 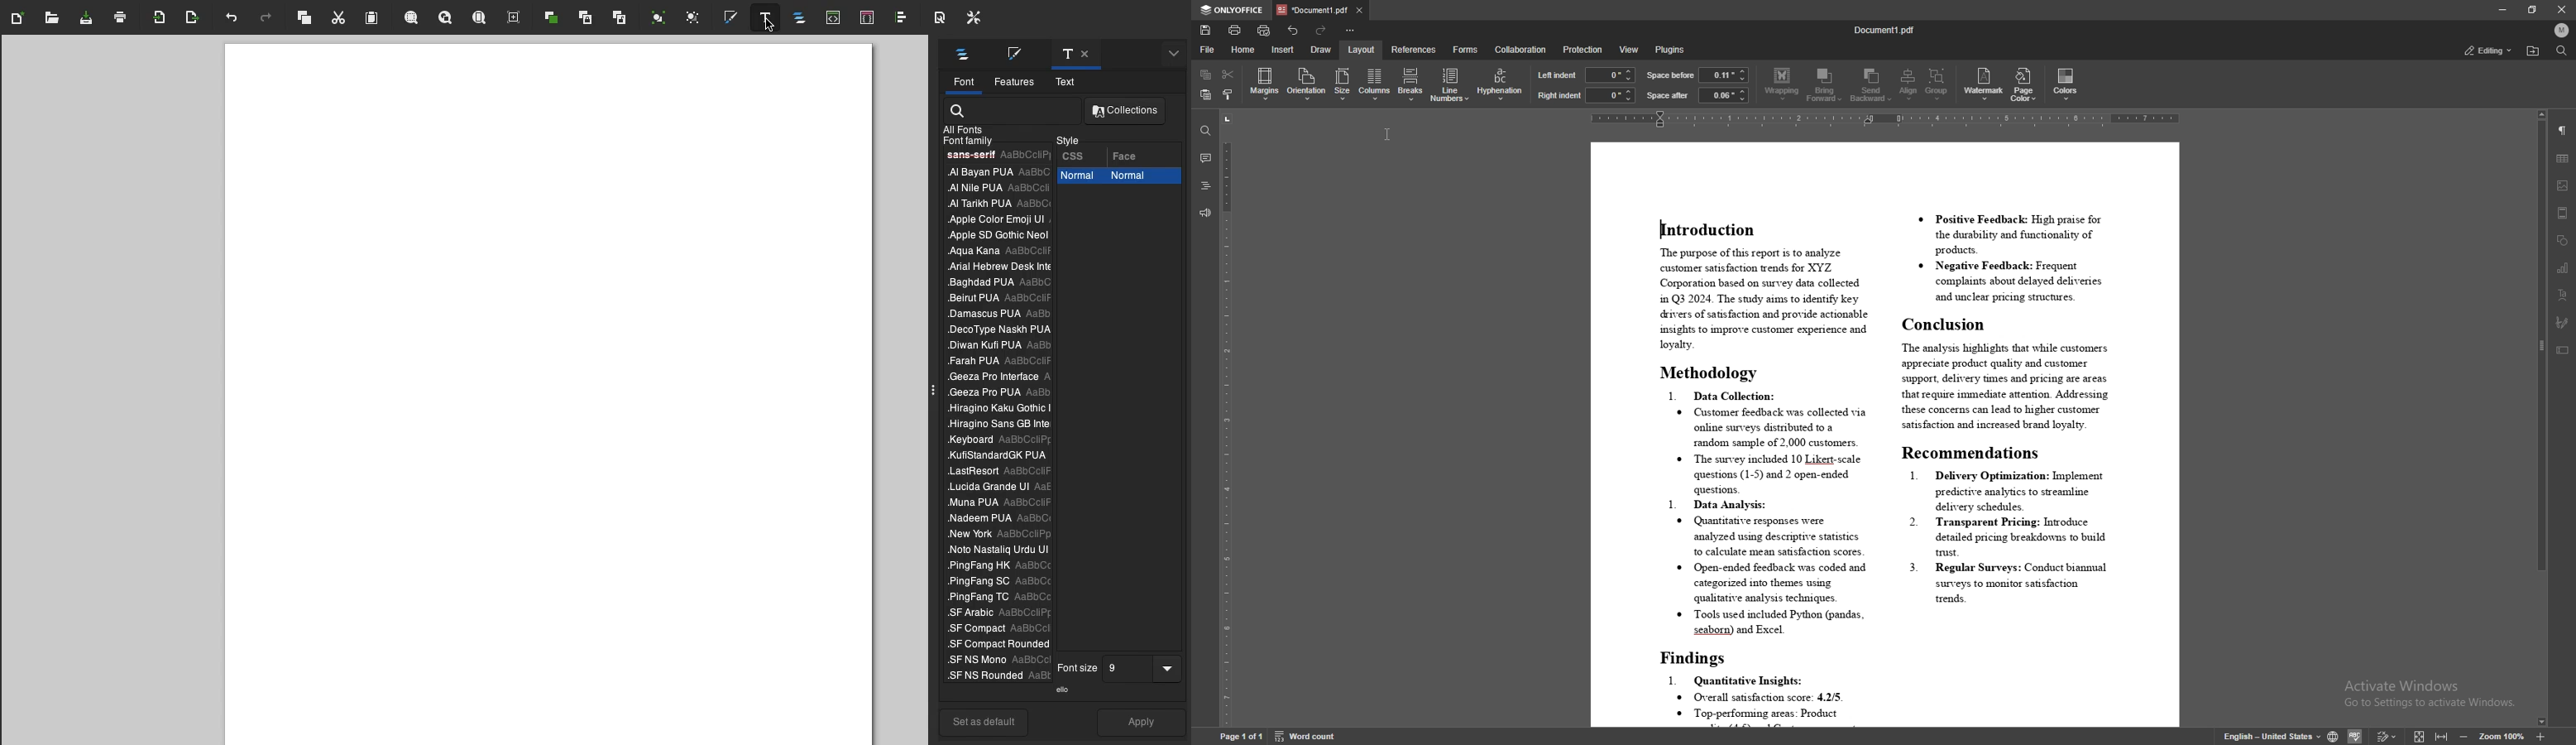 What do you see at coordinates (2563, 322) in the screenshot?
I see `signature field` at bounding box center [2563, 322].